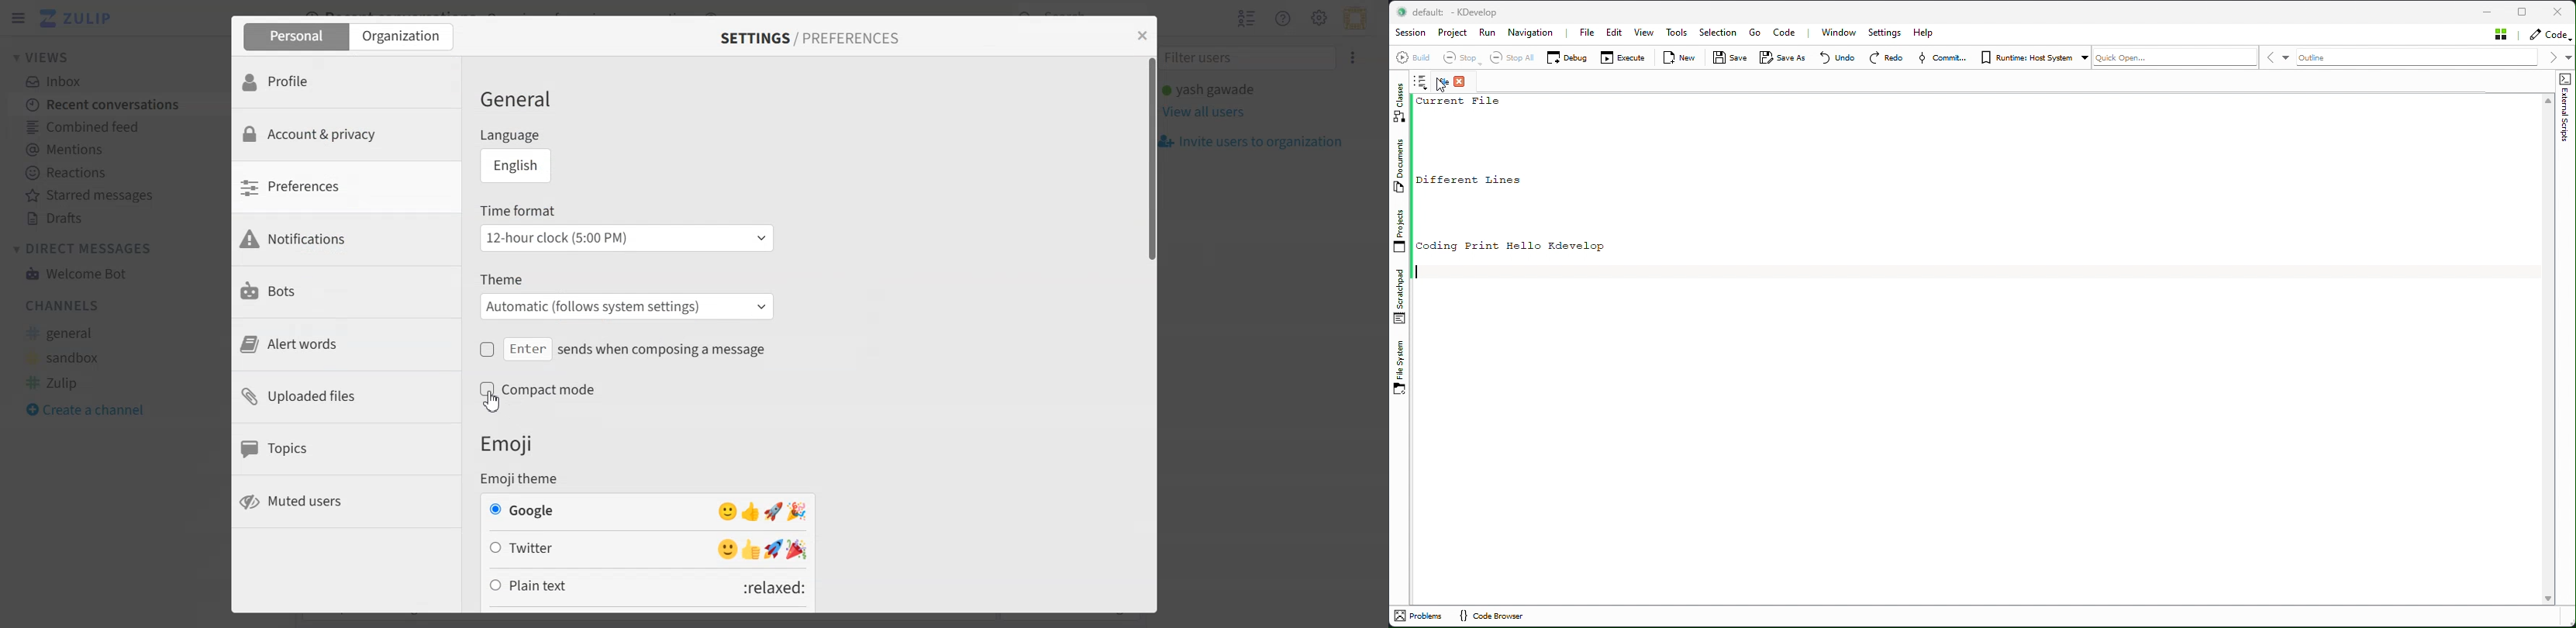 This screenshot has height=644, width=2576. I want to click on Automatic (follows system settings), so click(629, 307).